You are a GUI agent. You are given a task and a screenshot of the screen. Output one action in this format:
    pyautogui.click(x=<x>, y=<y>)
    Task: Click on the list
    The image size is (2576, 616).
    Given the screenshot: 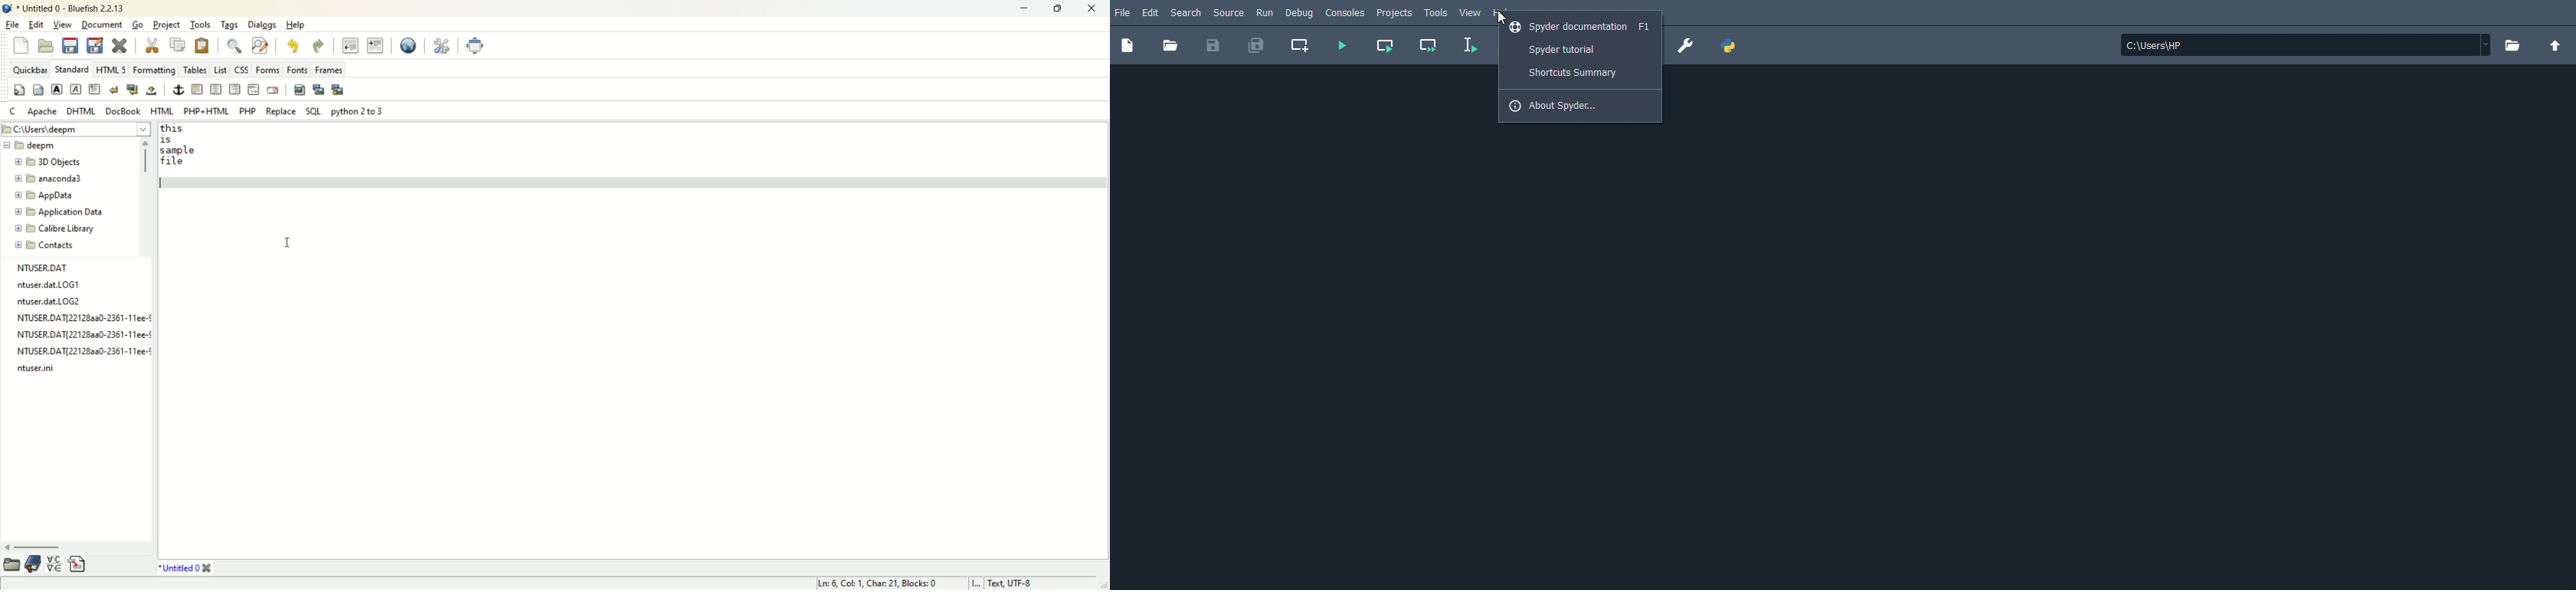 What is the action you would take?
    pyautogui.click(x=219, y=69)
    